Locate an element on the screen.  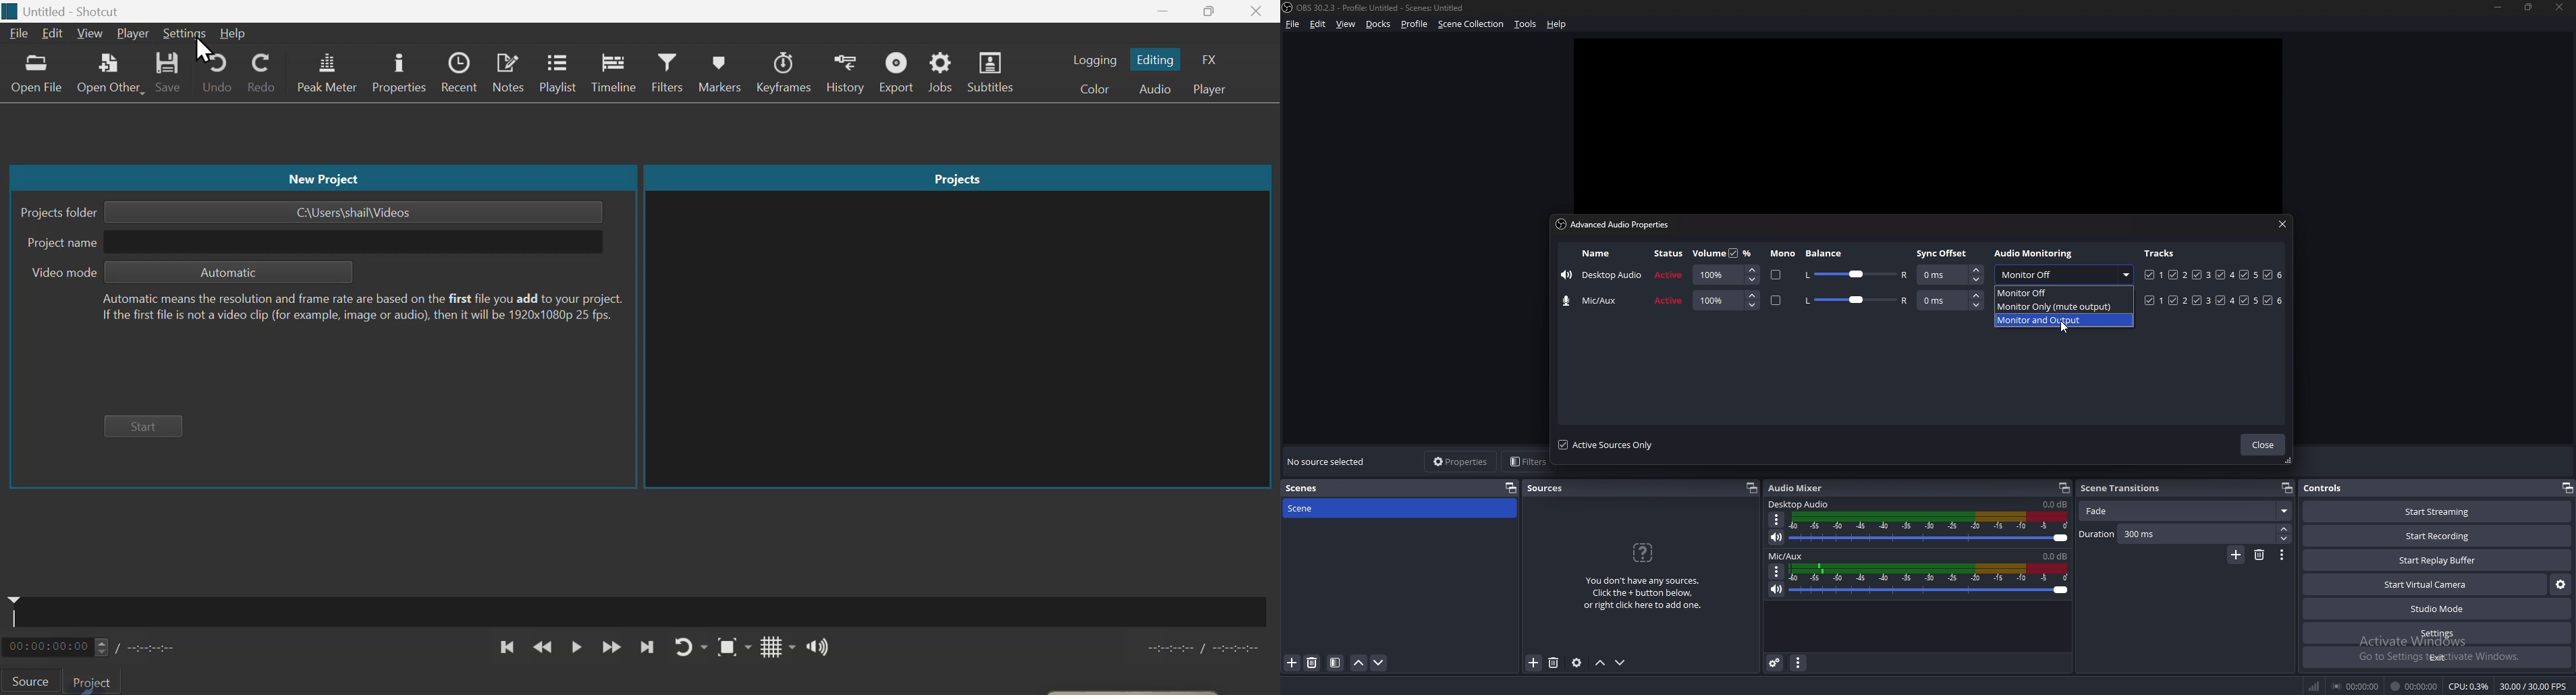
tracks is located at coordinates (2216, 275).